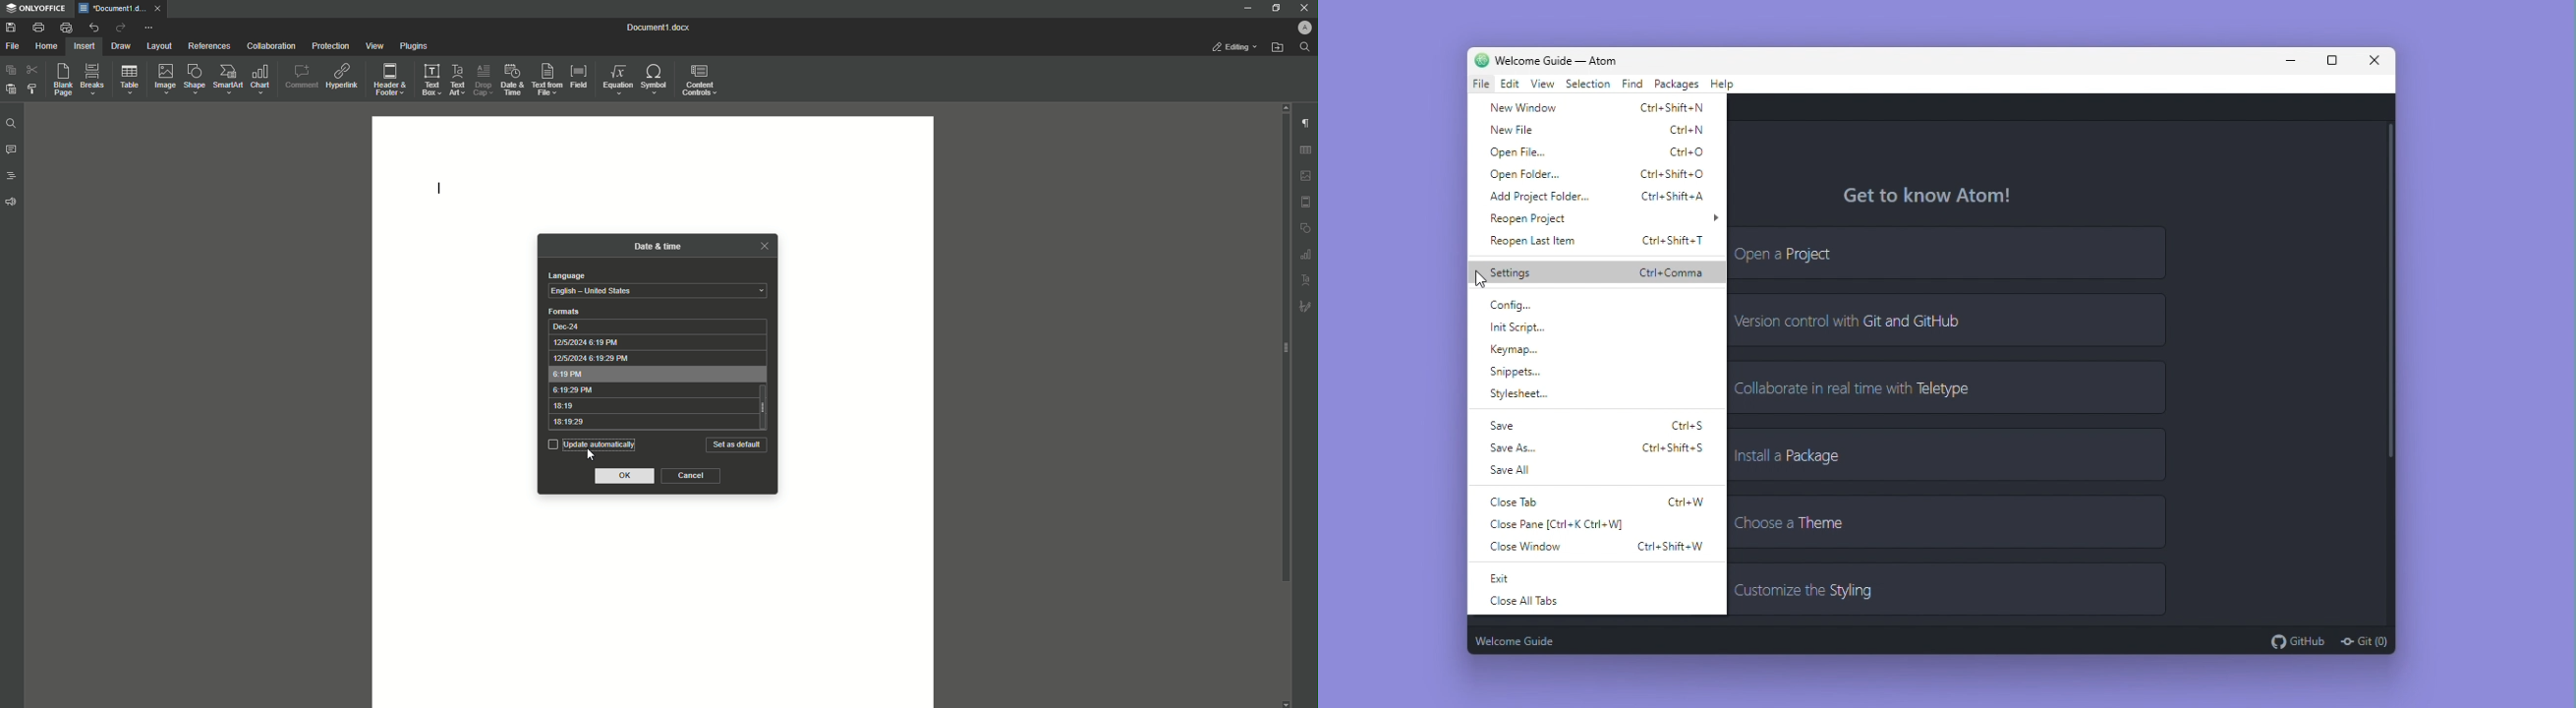 Image resolution: width=2576 pixels, height=728 pixels. Describe the element at coordinates (341, 74) in the screenshot. I see `Hyperlink` at that location.